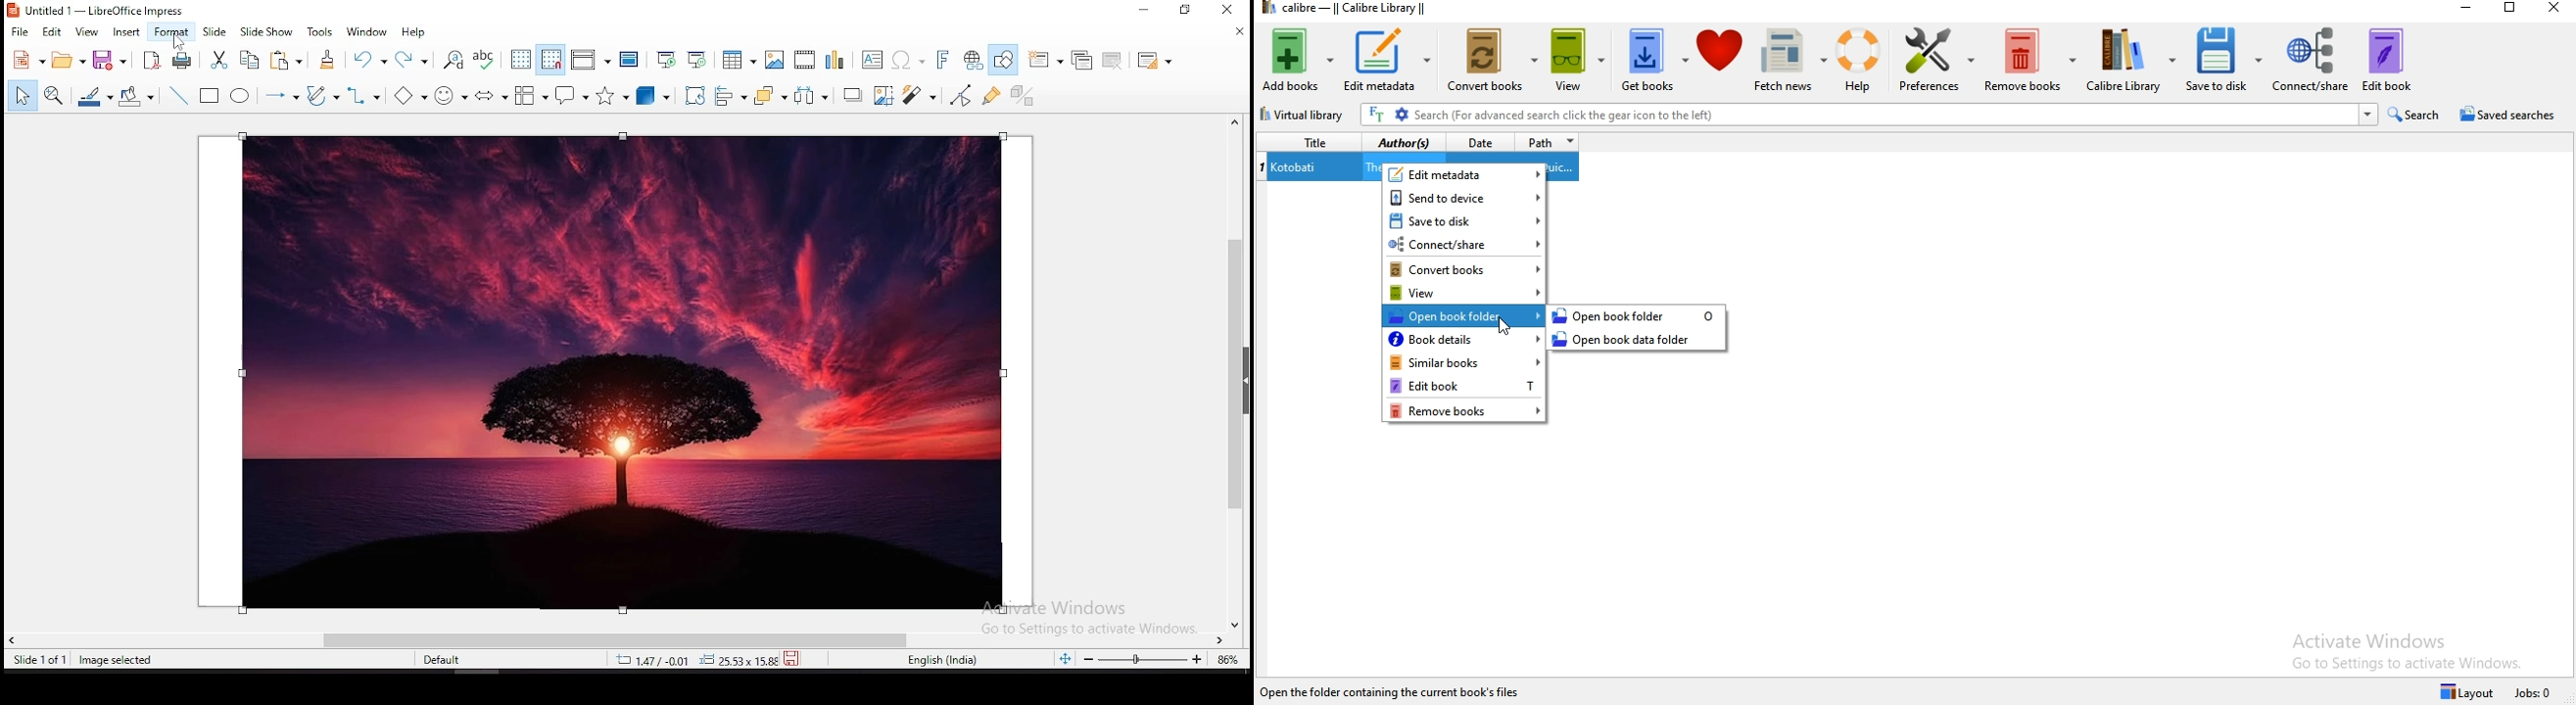  I want to click on minimise, so click(2468, 8).